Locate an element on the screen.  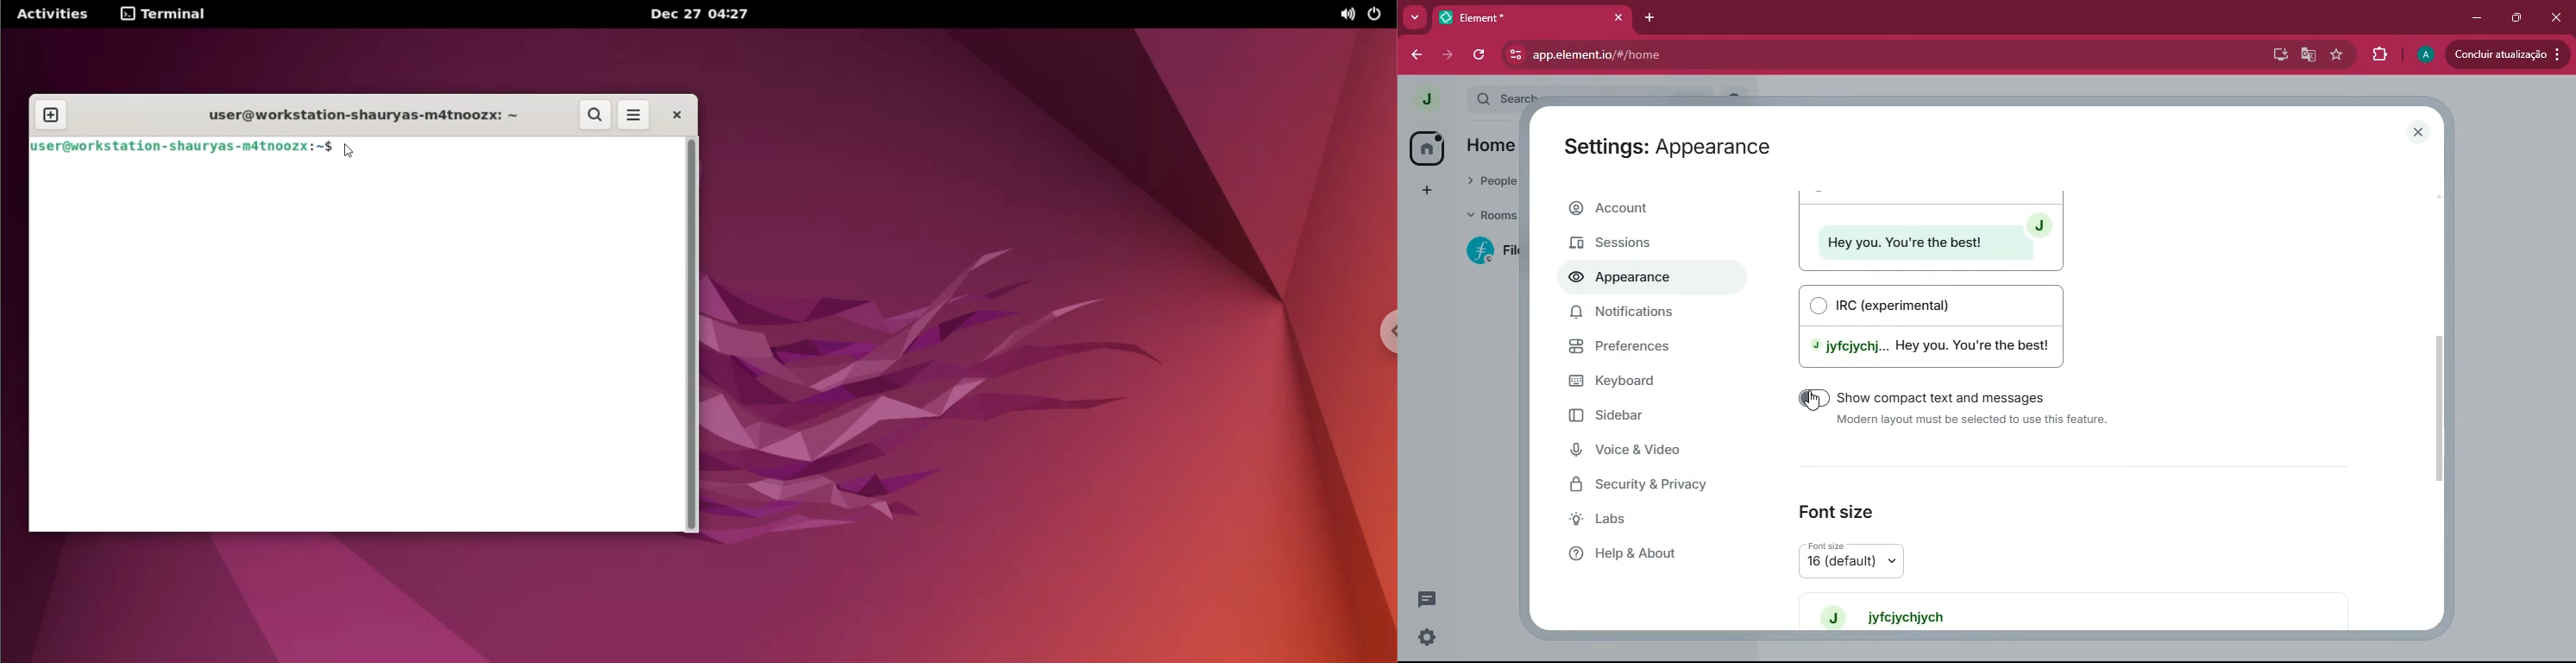
cursor is located at coordinates (1812, 404).